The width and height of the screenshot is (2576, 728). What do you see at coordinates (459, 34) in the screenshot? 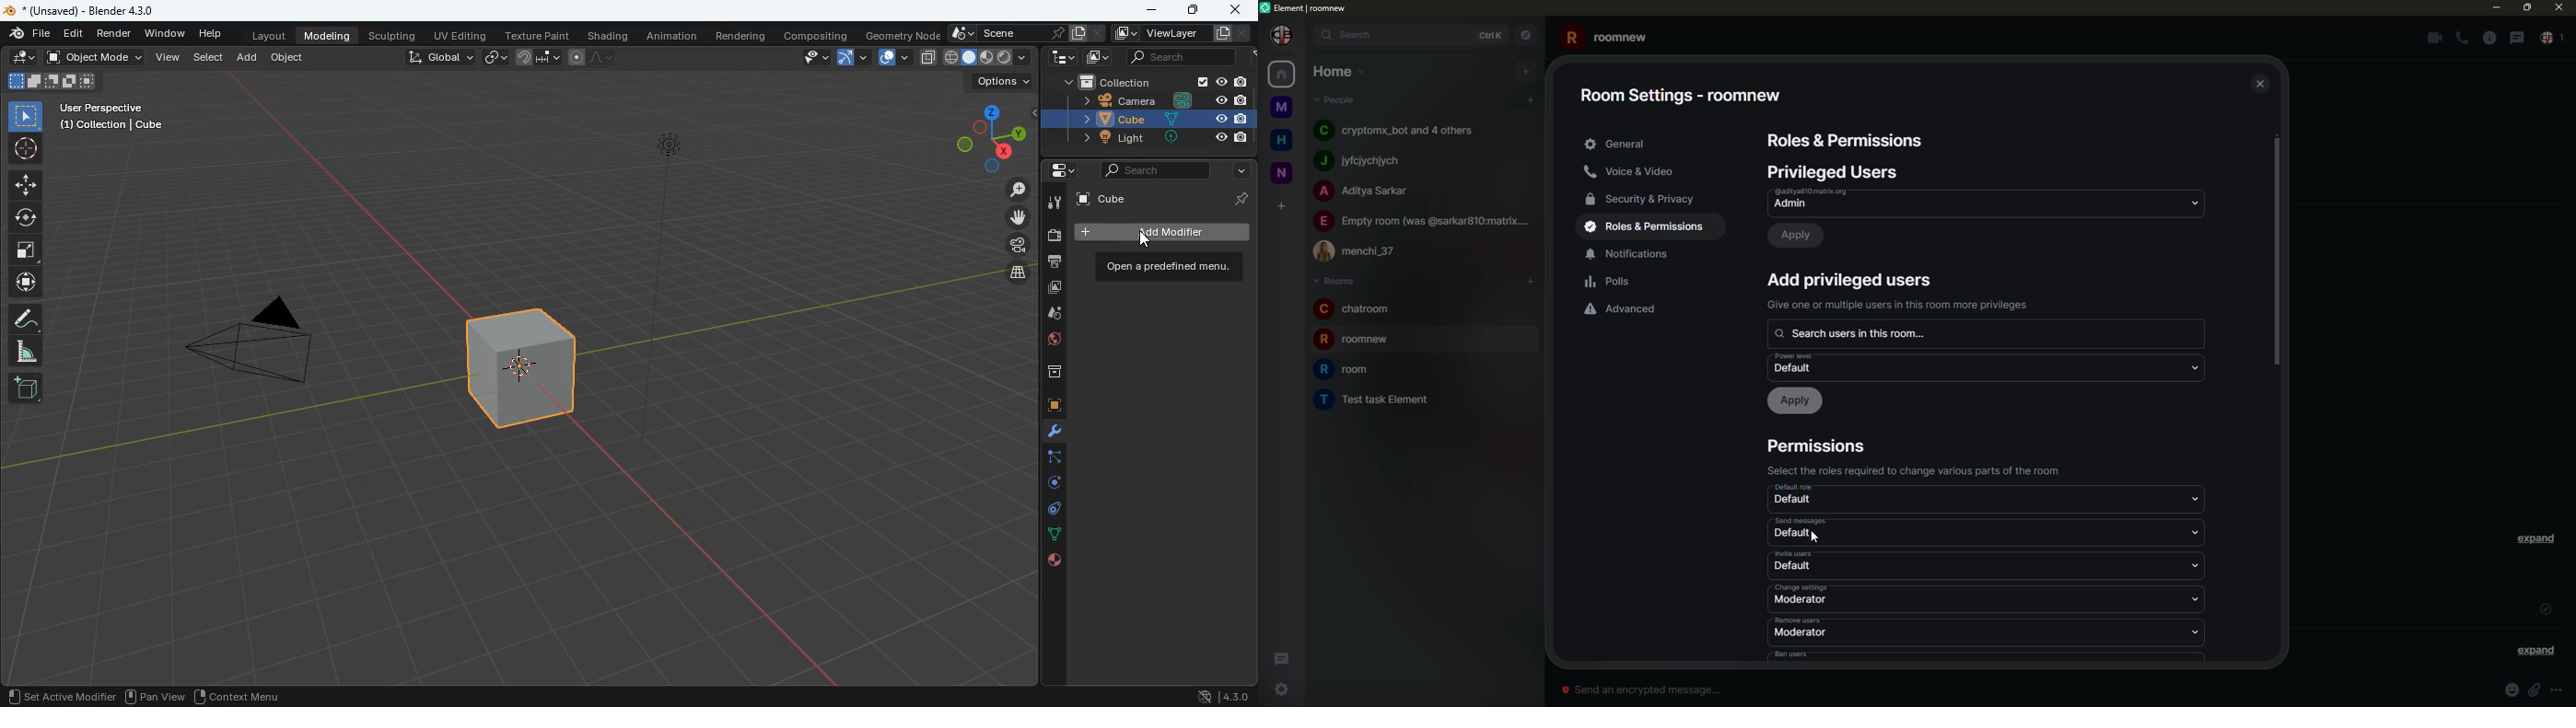
I see `uv editing` at bounding box center [459, 34].